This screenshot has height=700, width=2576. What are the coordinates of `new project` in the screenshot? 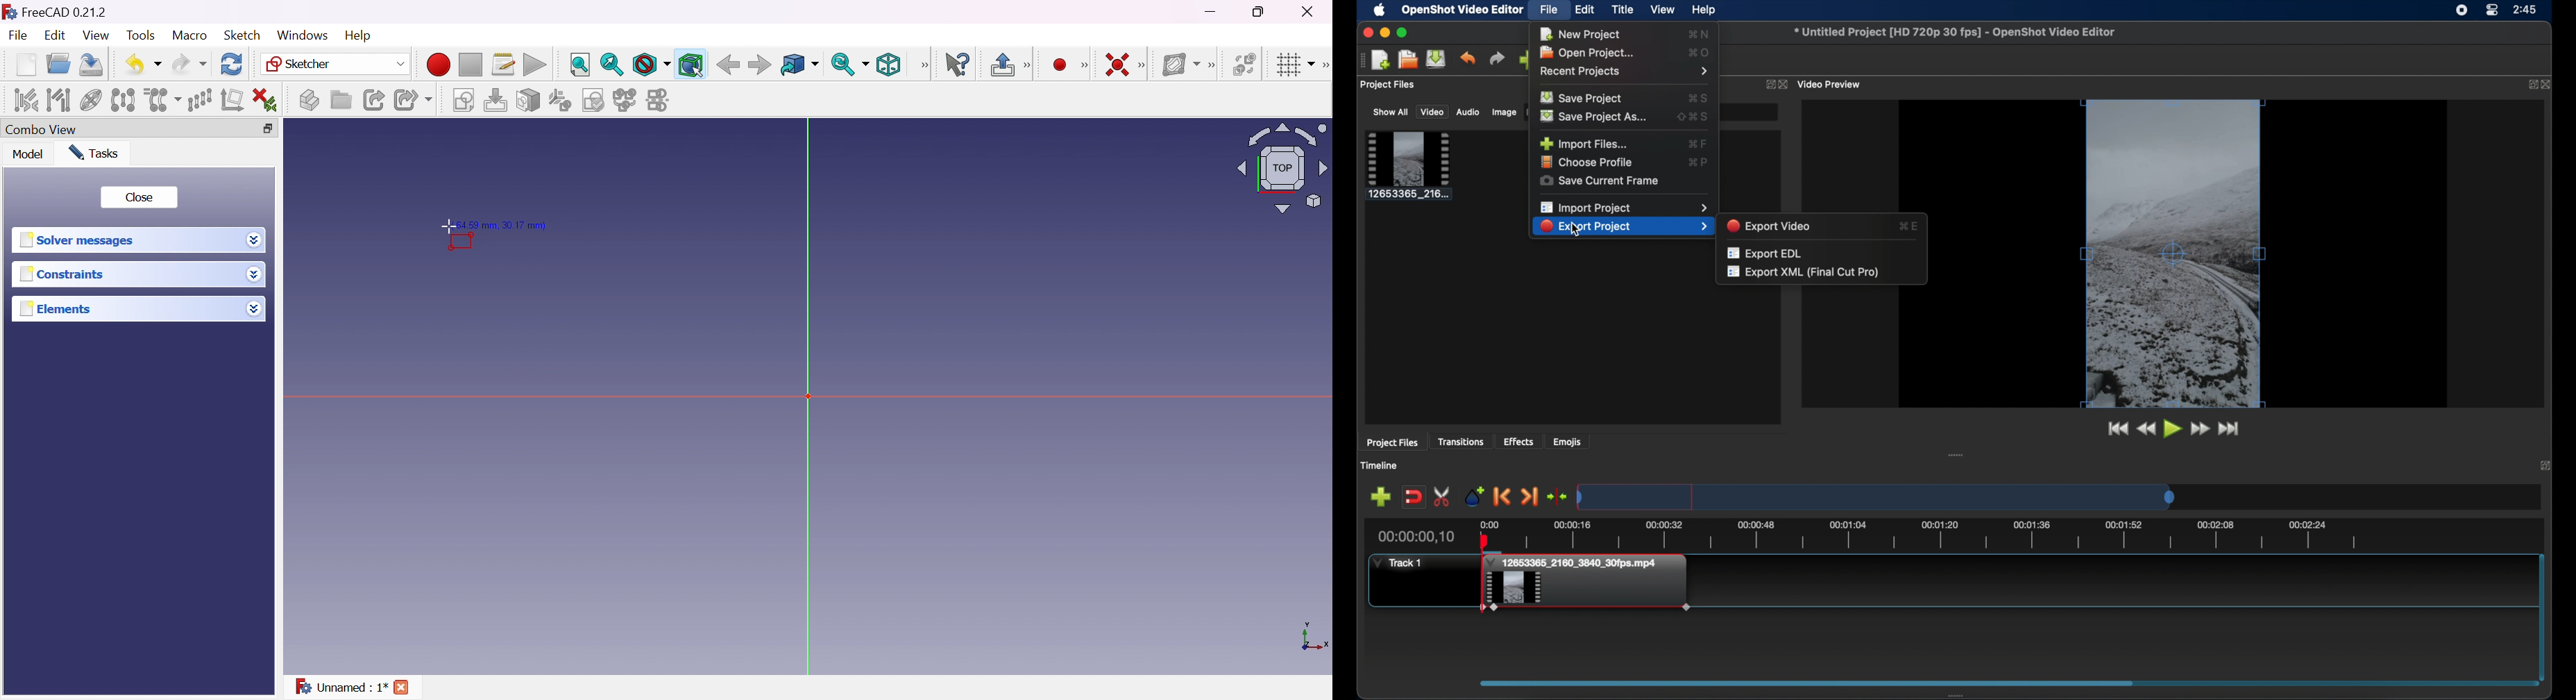 It's located at (1382, 60).